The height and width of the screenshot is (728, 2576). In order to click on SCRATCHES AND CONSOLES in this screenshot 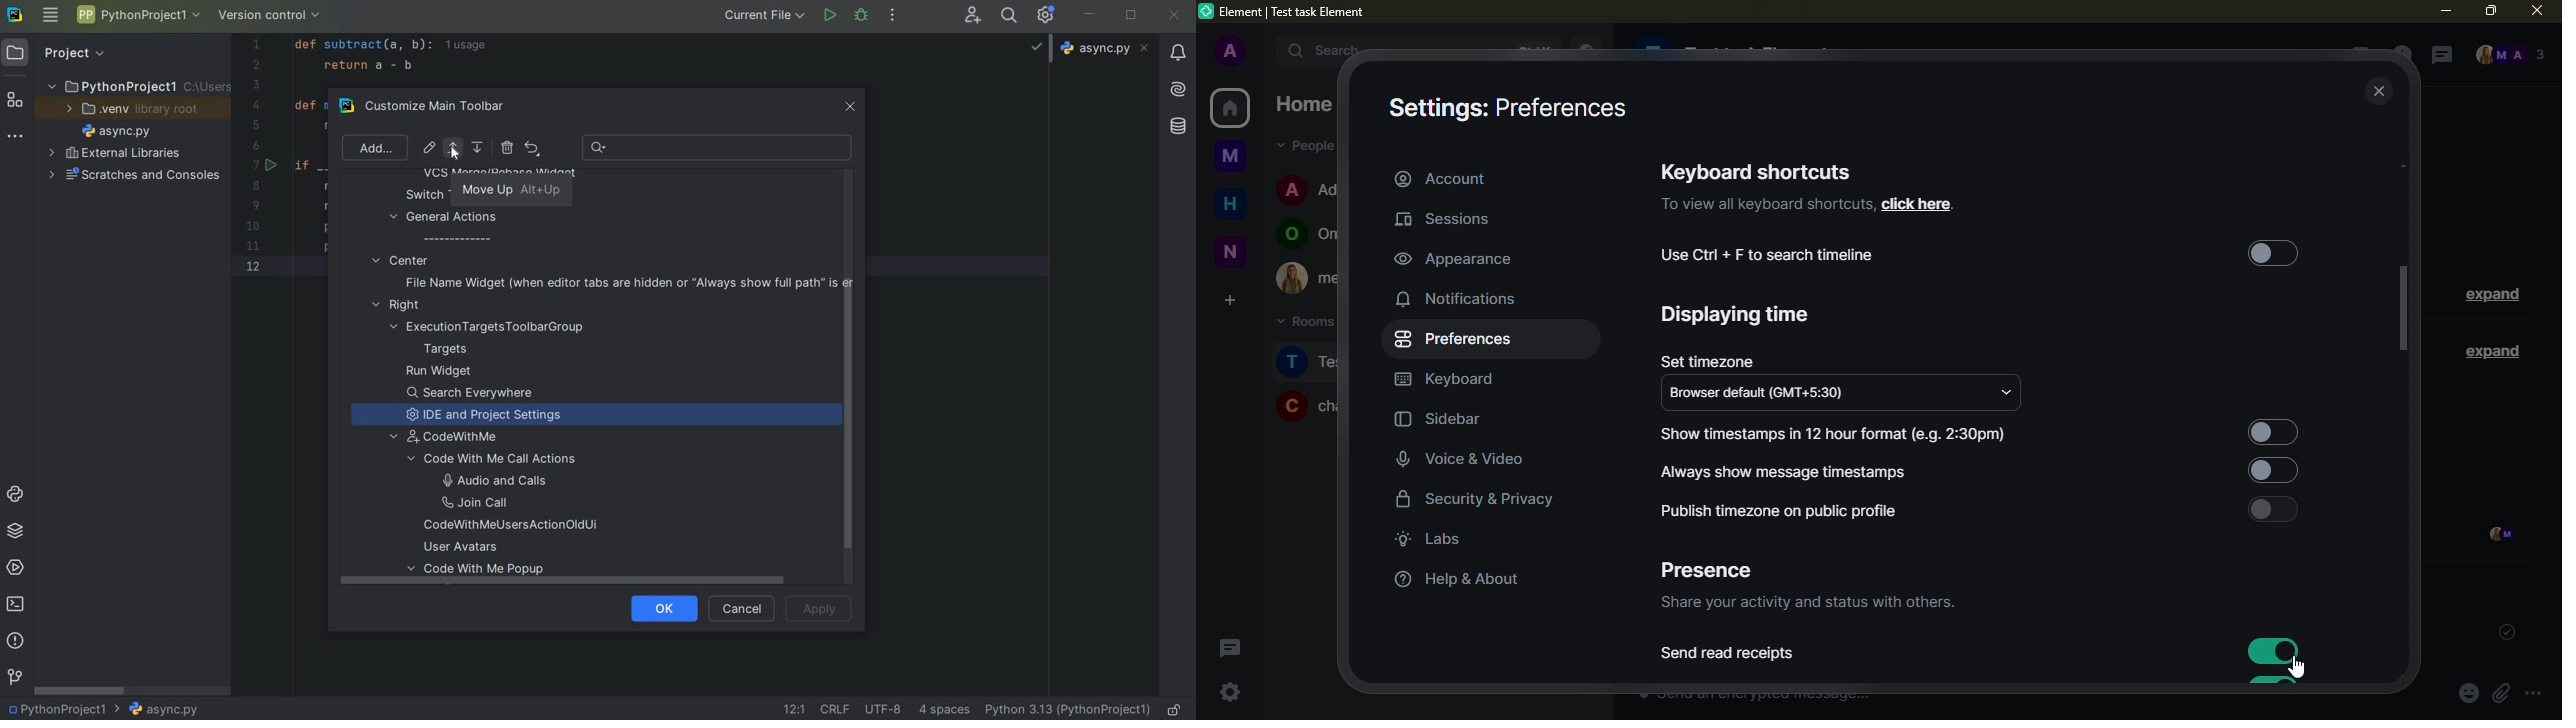, I will do `click(135, 175)`.